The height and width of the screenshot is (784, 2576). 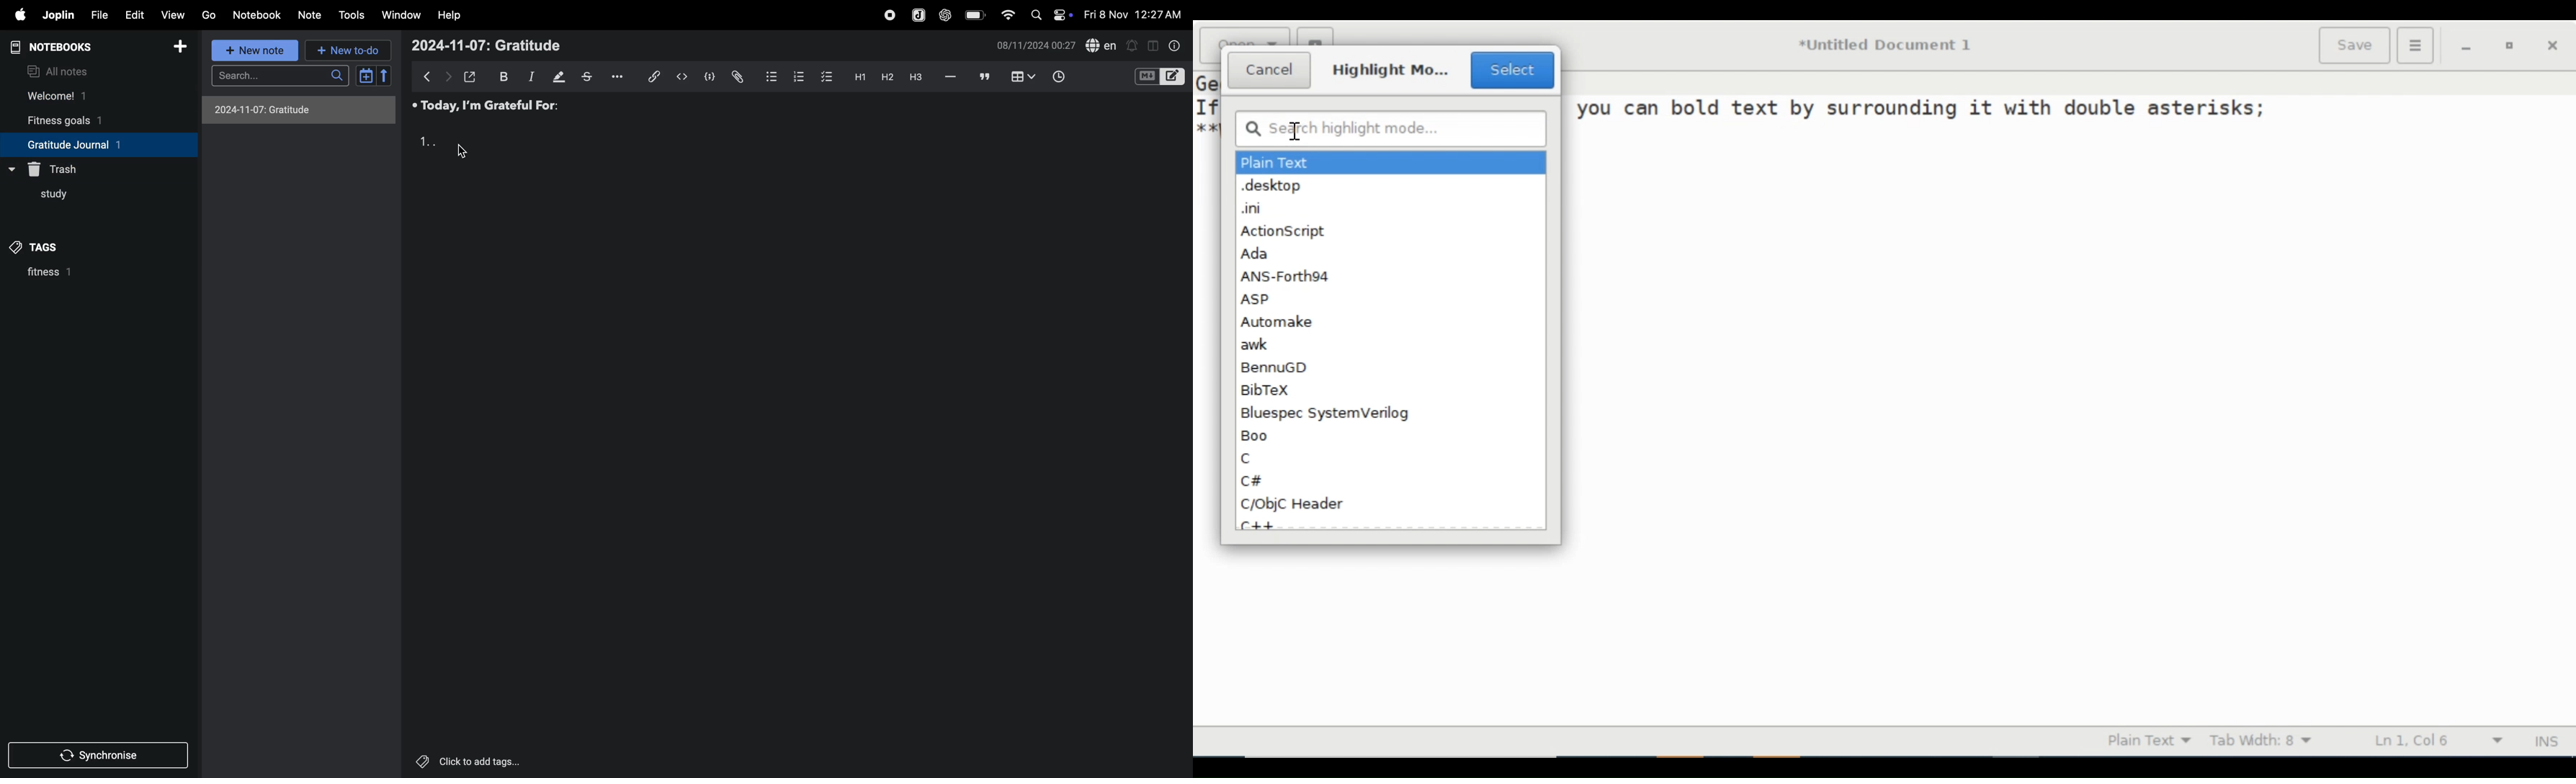 What do you see at coordinates (134, 15) in the screenshot?
I see `edit` at bounding box center [134, 15].